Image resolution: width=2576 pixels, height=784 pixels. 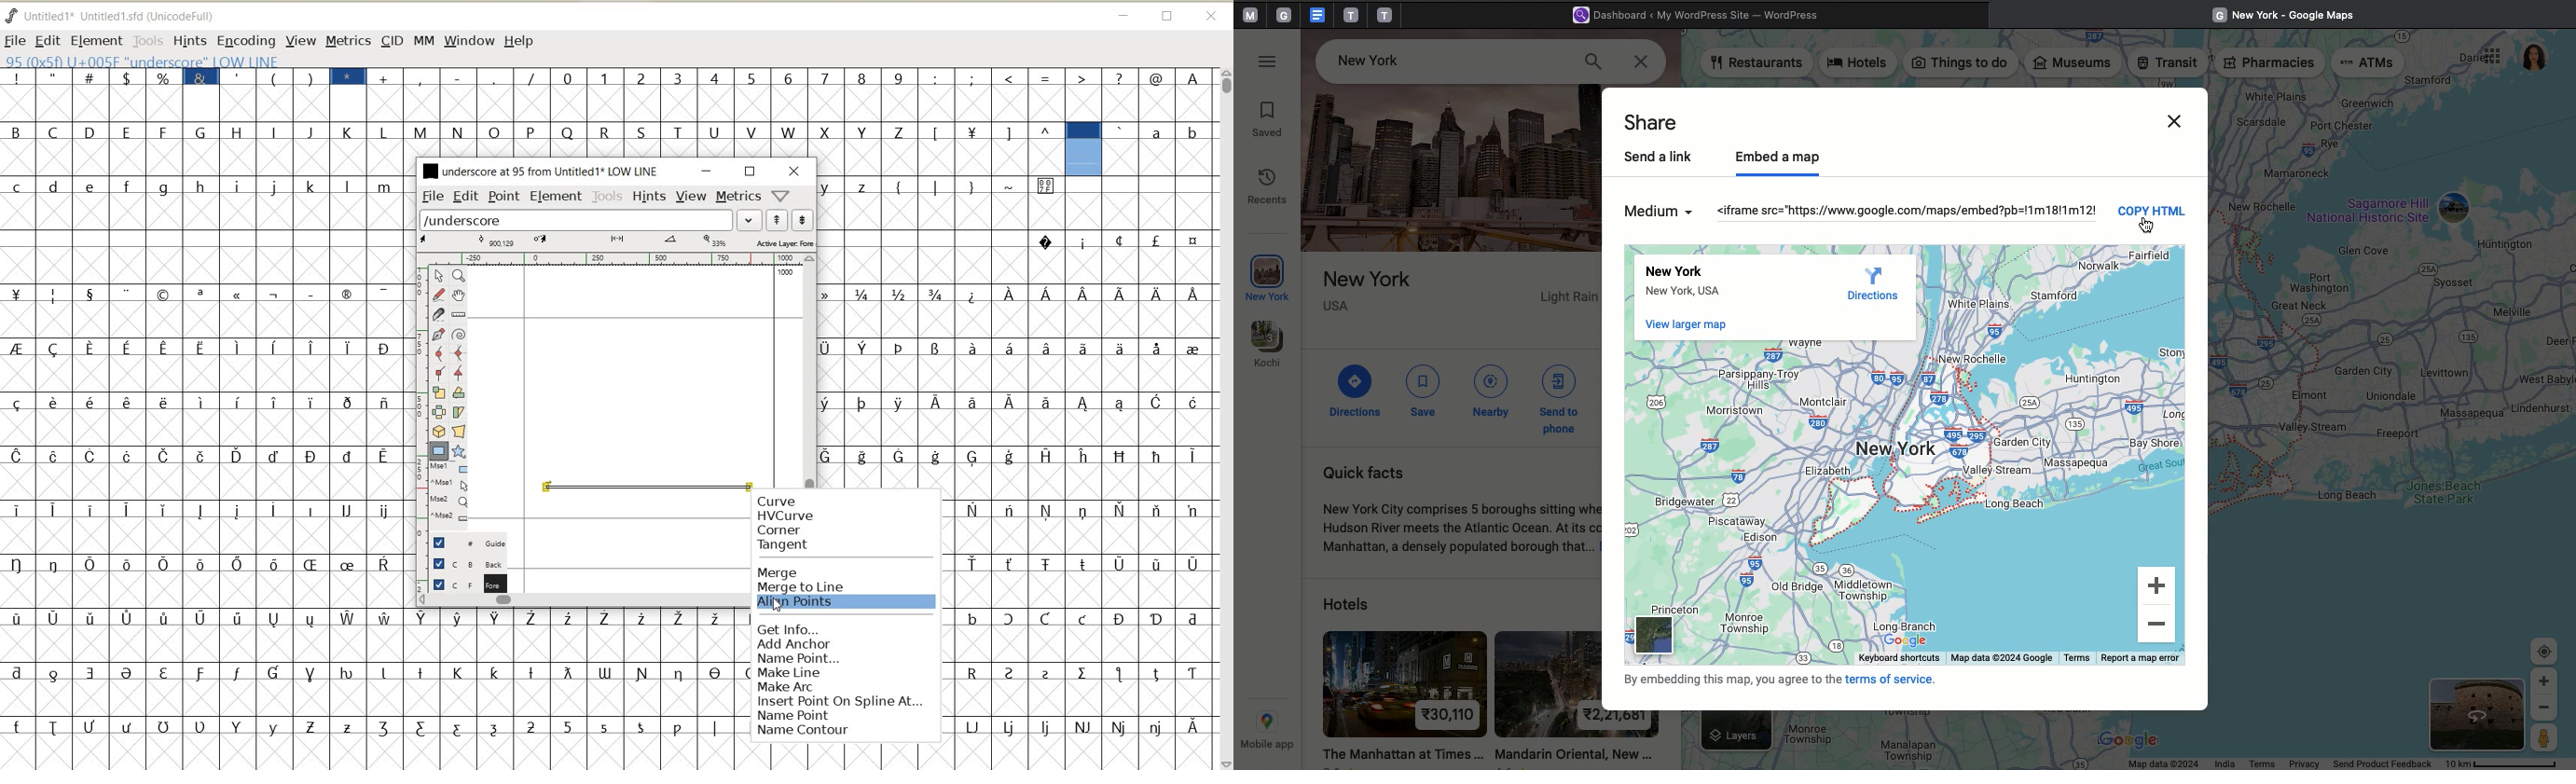 What do you see at coordinates (458, 413) in the screenshot?
I see `skew the selection` at bounding box center [458, 413].